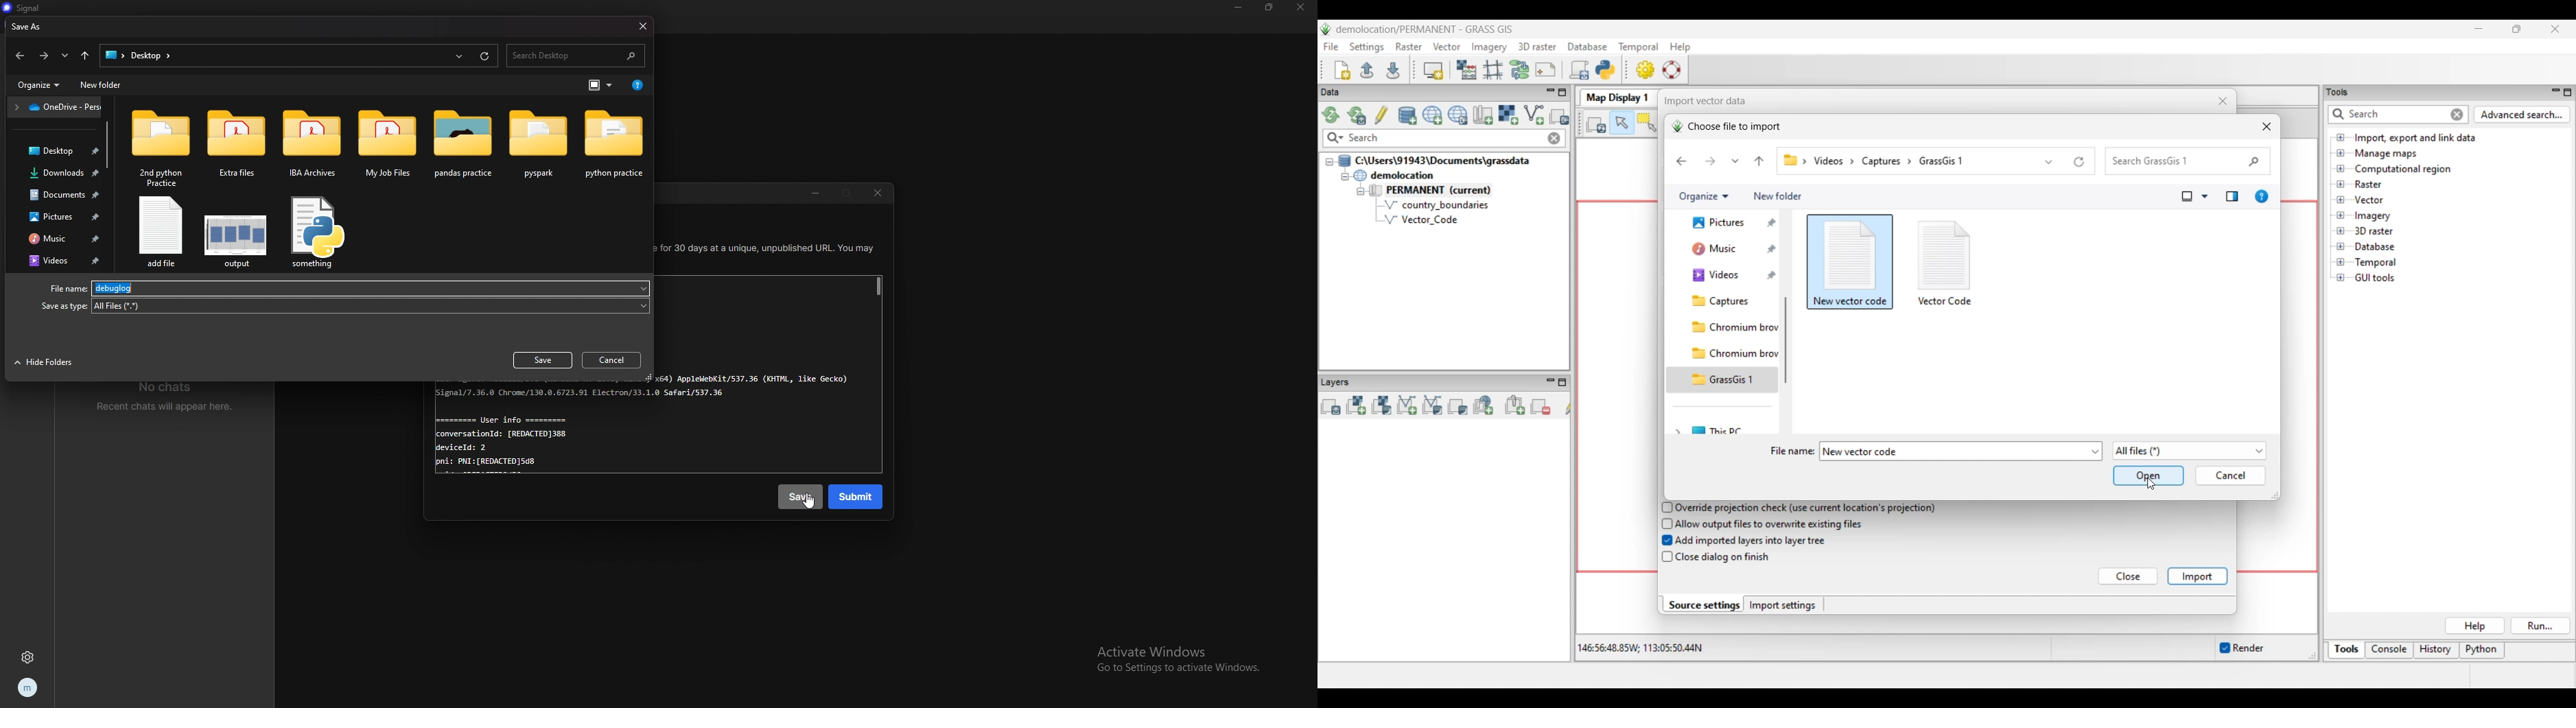 The height and width of the screenshot is (728, 2576). What do you see at coordinates (848, 194) in the screenshot?
I see `maximize` at bounding box center [848, 194].